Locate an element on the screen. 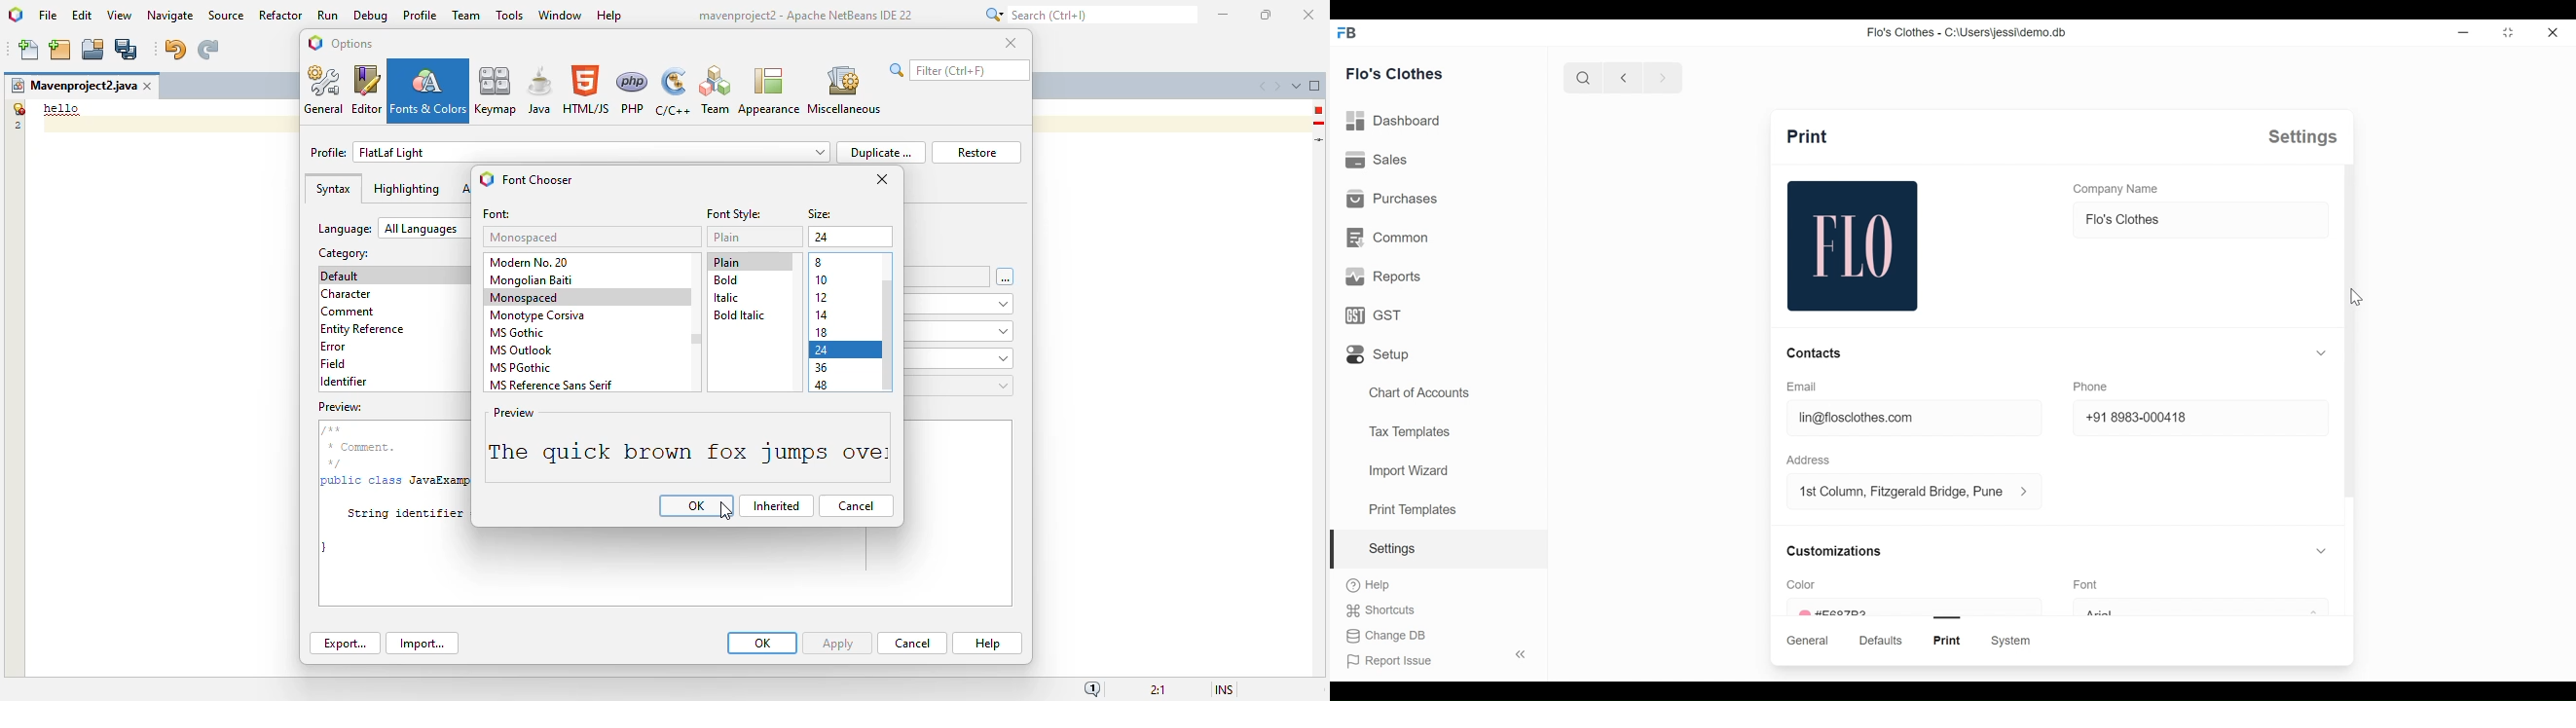 This screenshot has height=728, width=2576. maximize window is located at coordinates (1315, 85).